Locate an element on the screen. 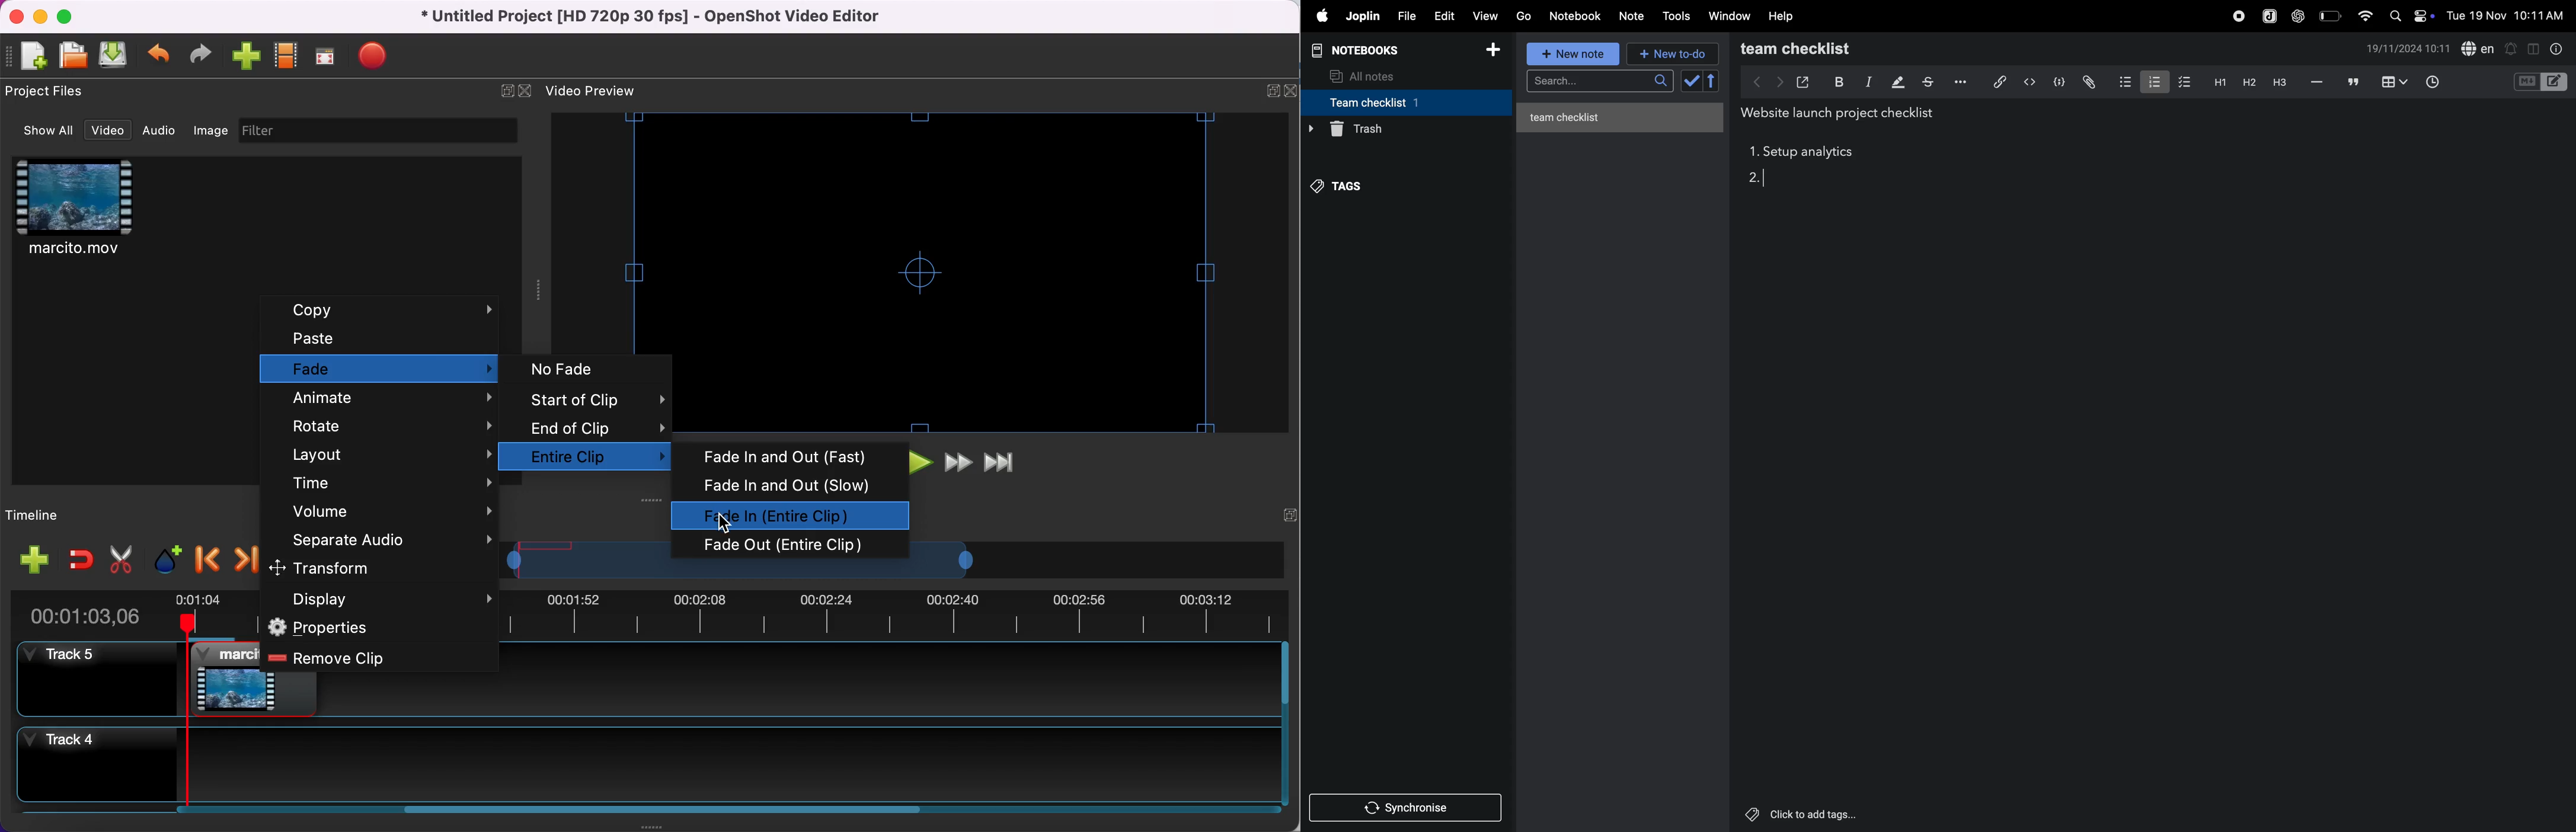 Image resolution: width=2576 pixels, height=840 pixels. team checklist is located at coordinates (1818, 49).